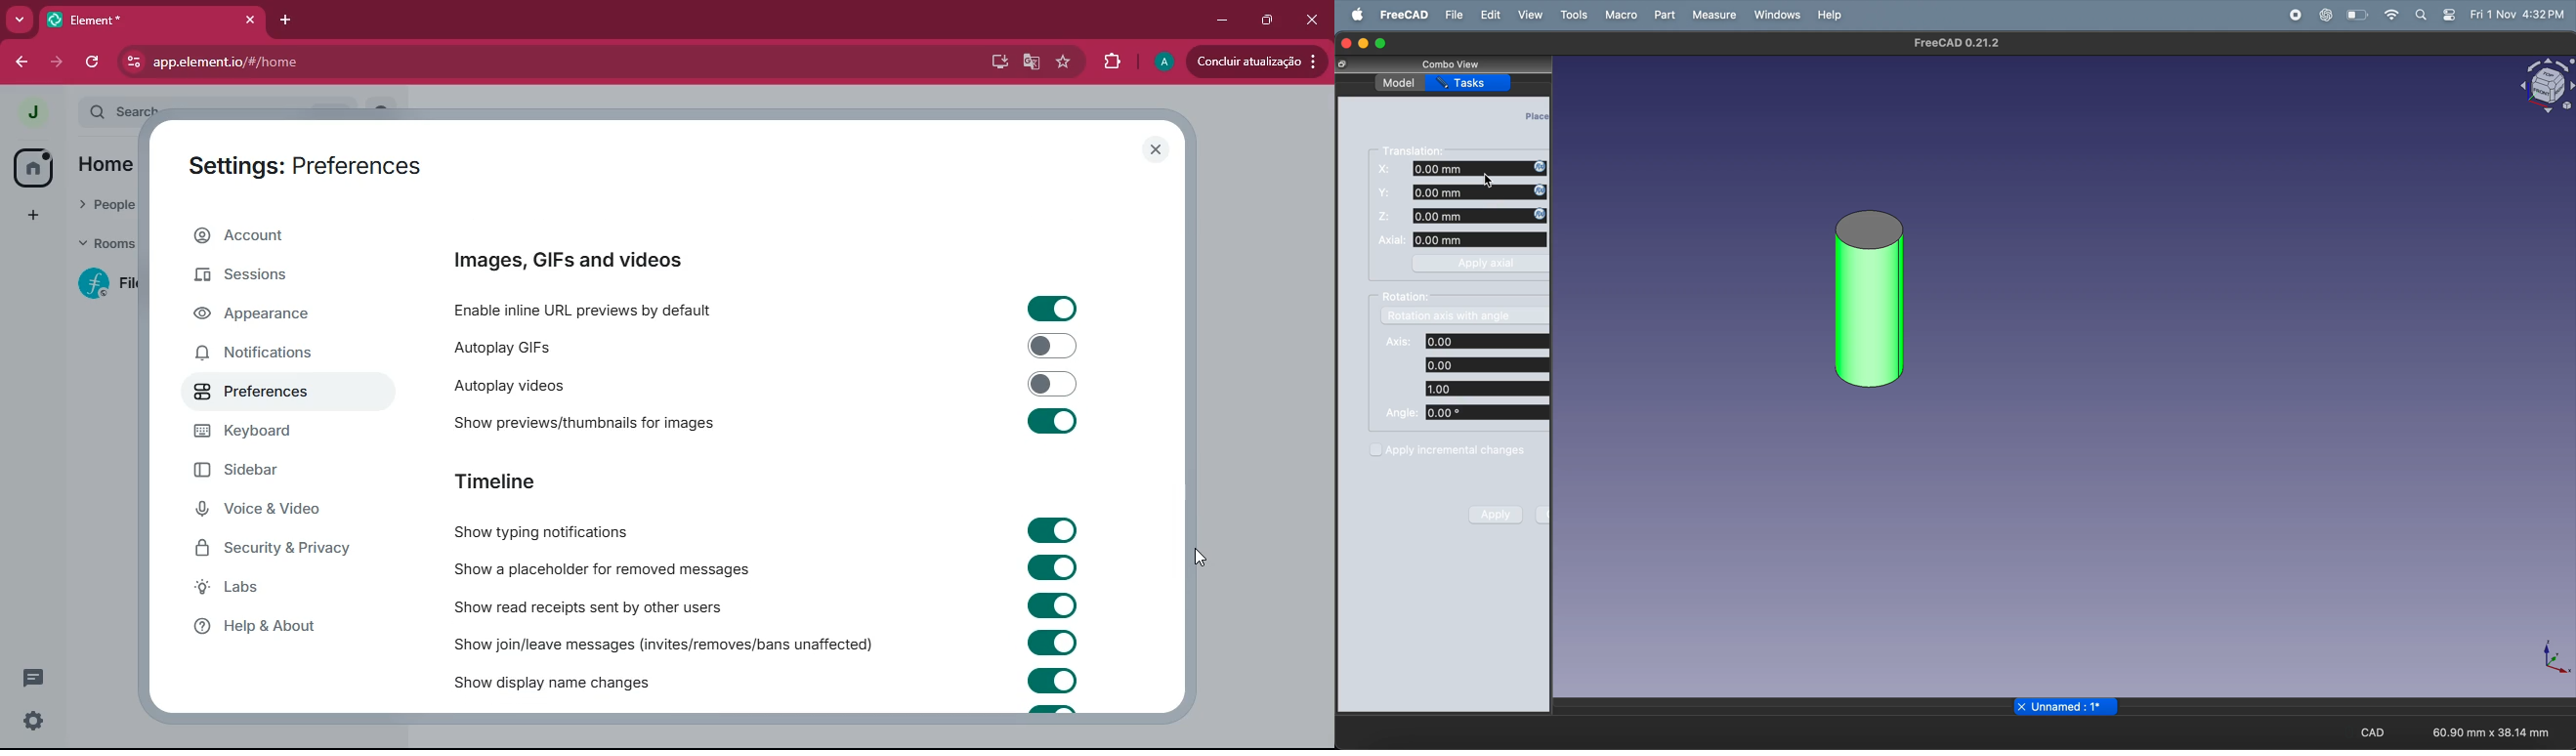 The image size is (2576, 756). What do you see at coordinates (1491, 182) in the screenshot?
I see `cursor` at bounding box center [1491, 182].